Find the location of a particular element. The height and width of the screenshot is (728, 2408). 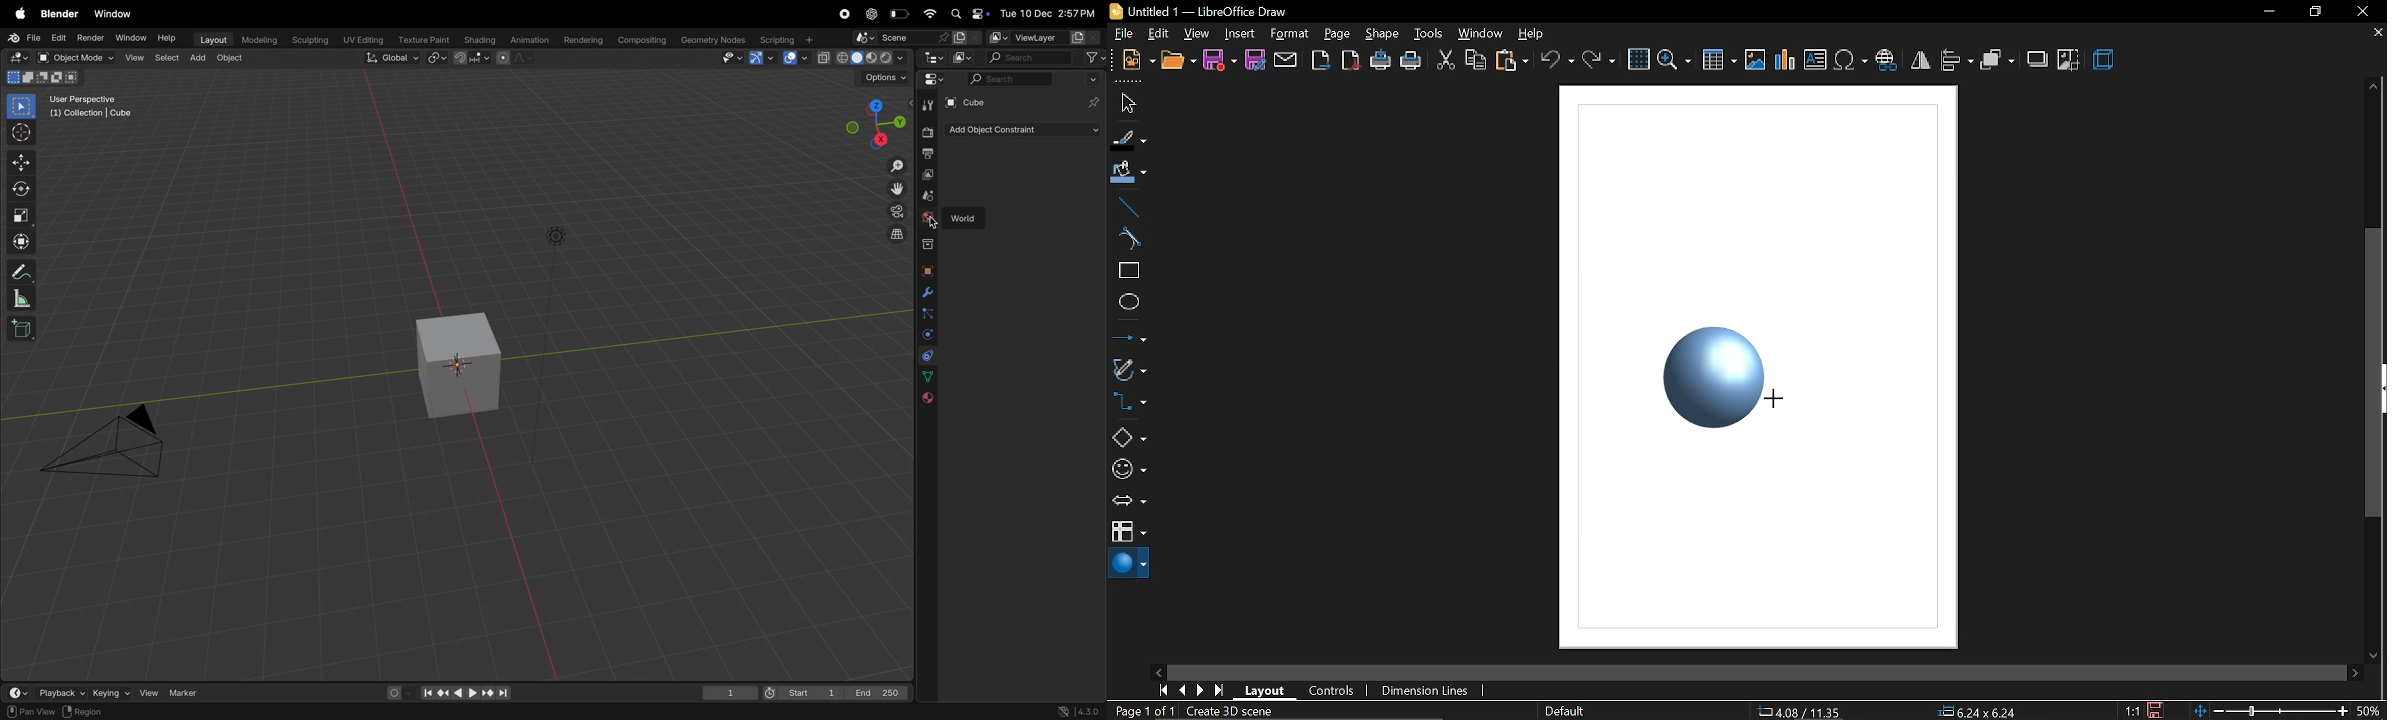

record is located at coordinates (844, 14).